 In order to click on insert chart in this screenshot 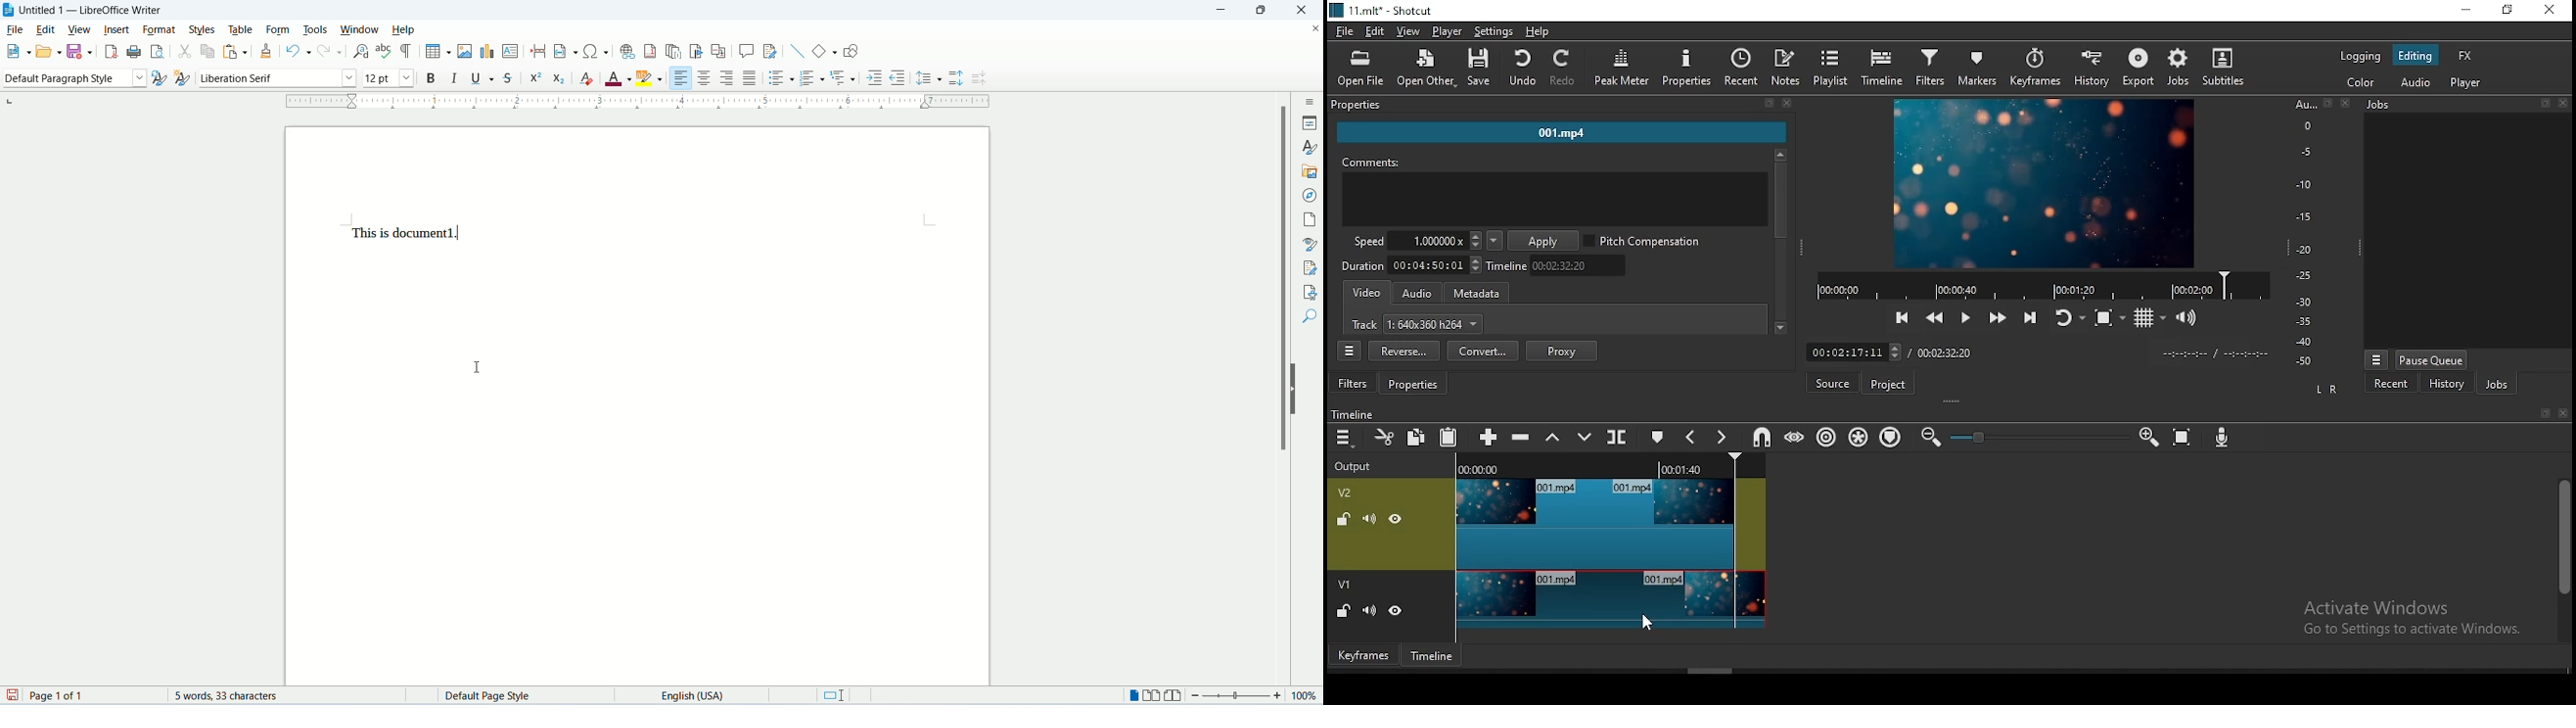, I will do `click(487, 51)`.